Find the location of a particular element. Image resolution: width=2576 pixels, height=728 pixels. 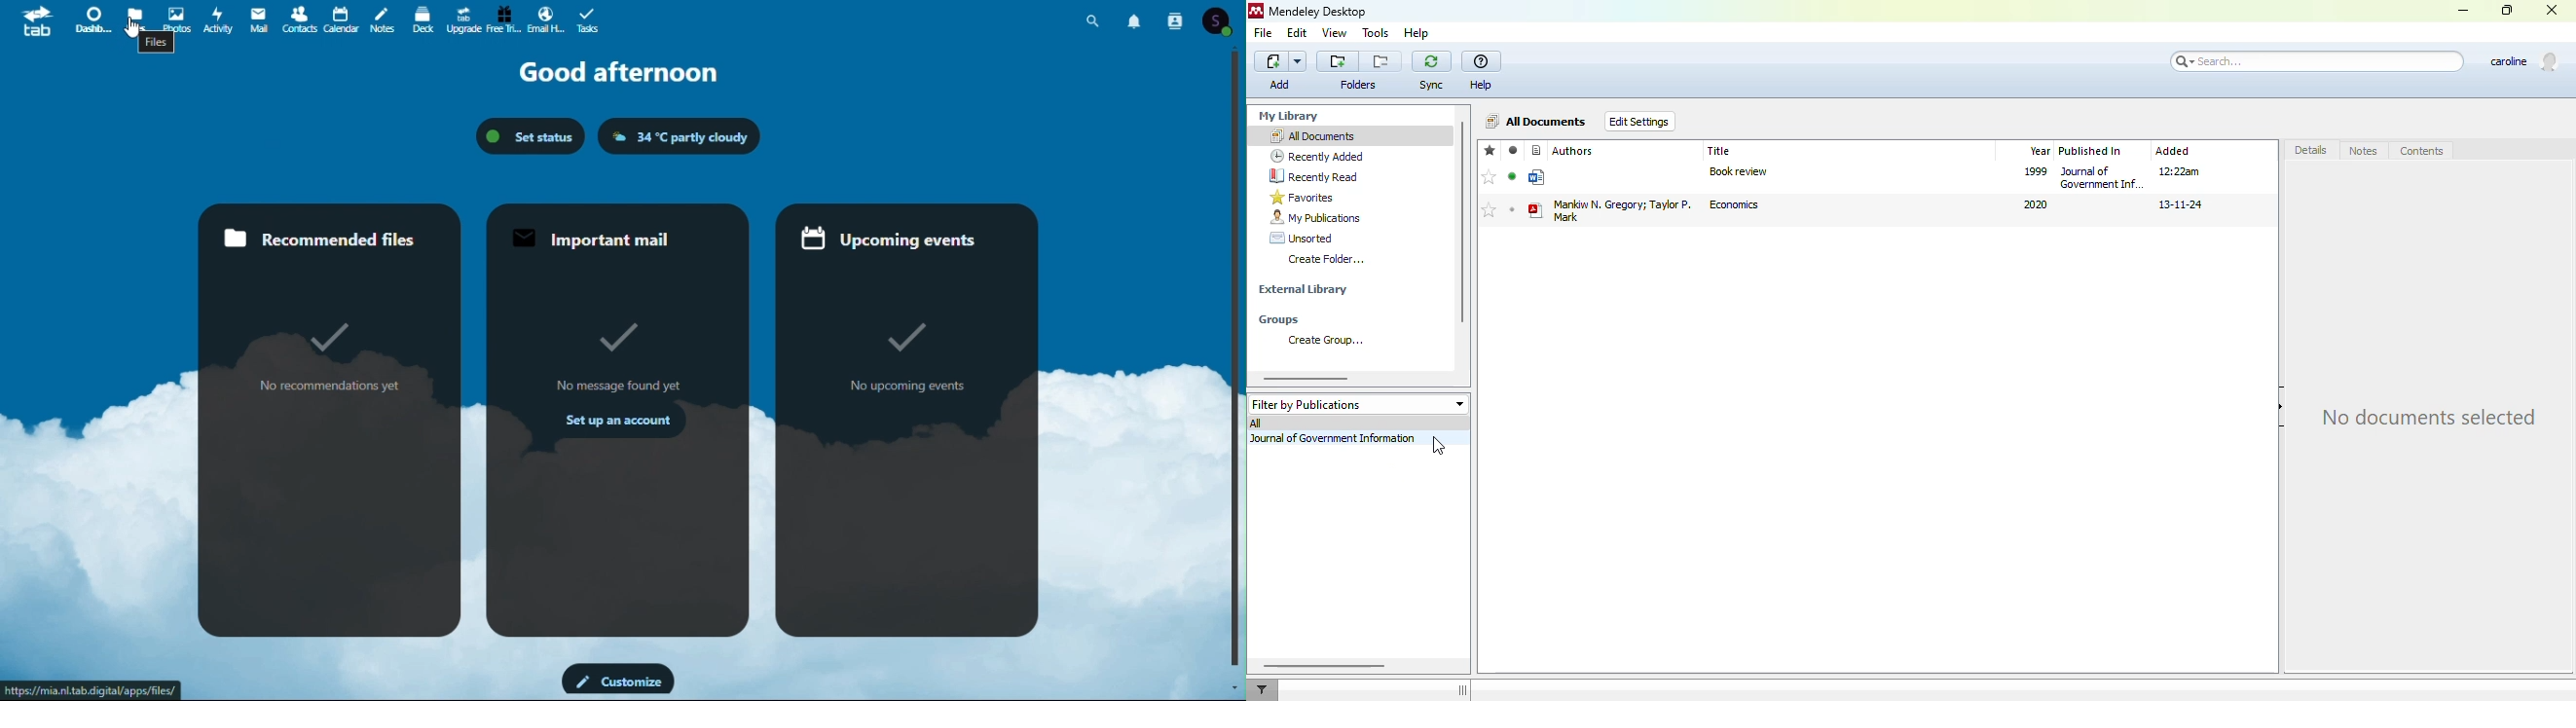

vertical scroll bar is located at coordinates (1461, 222).